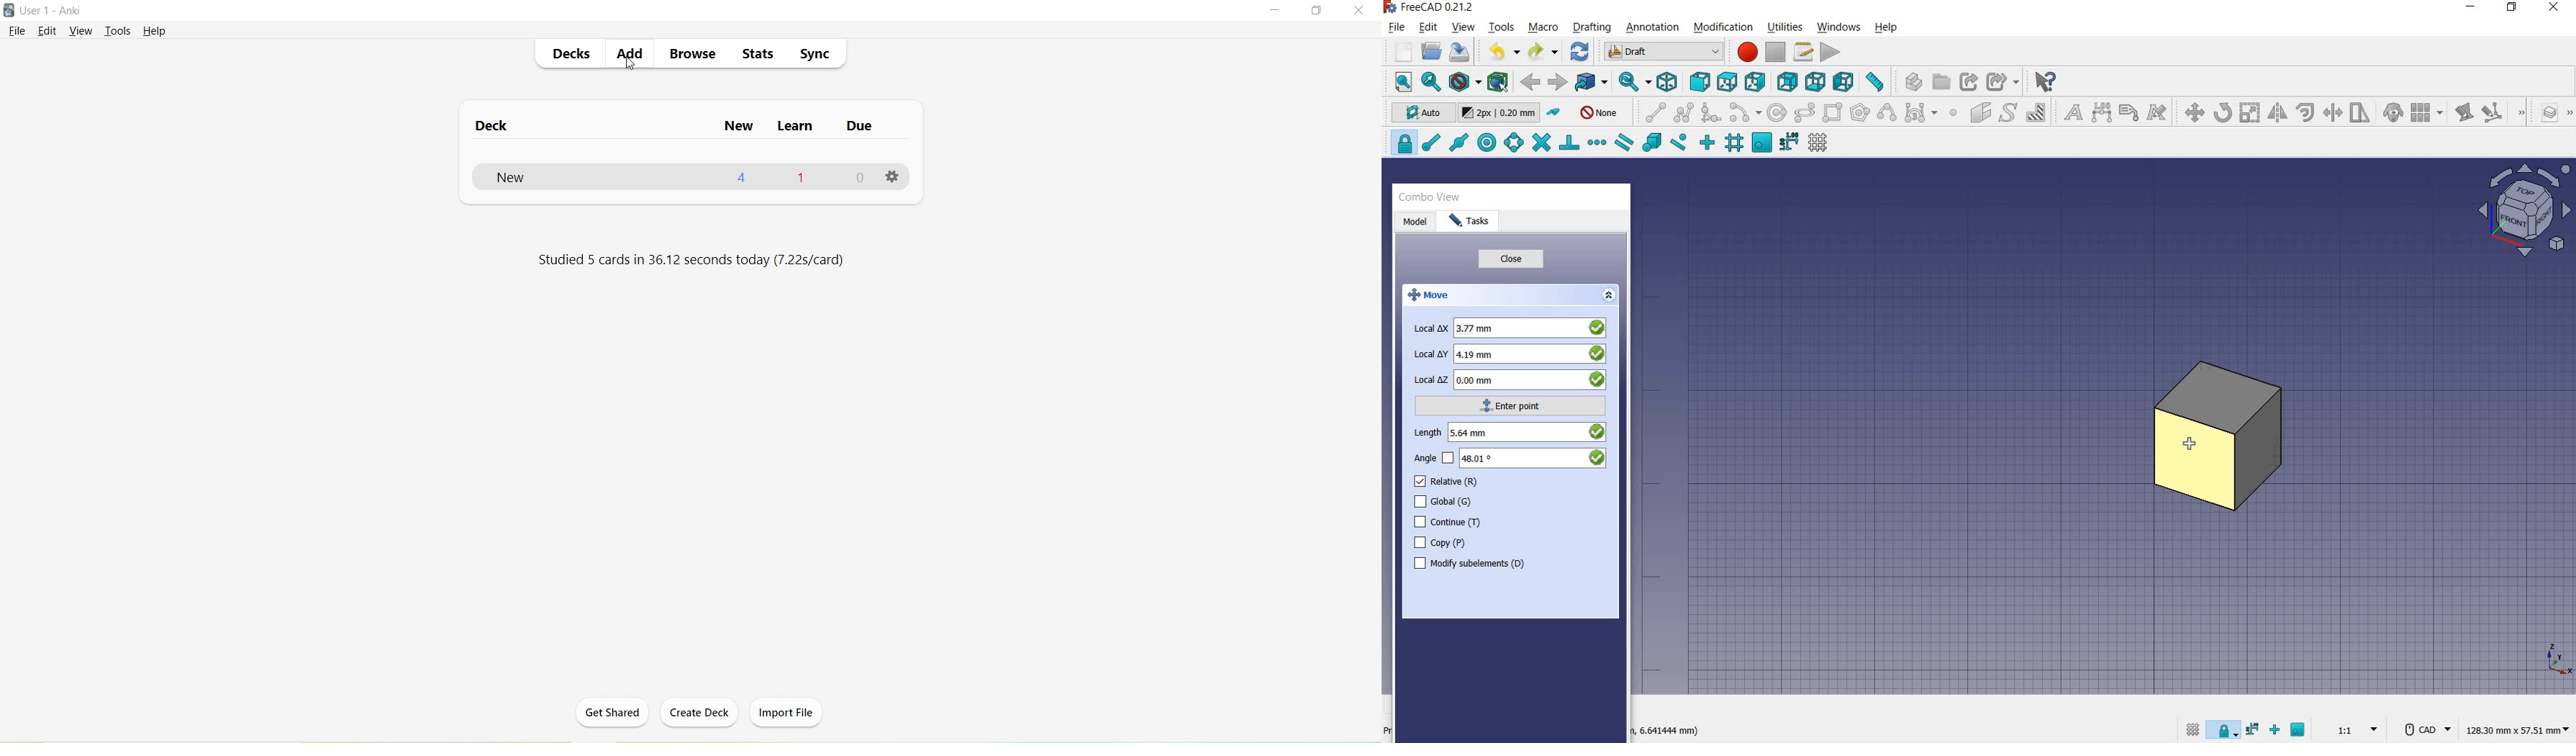 The height and width of the screenshot is (756, 2576). Describe the element at coordinates (2192, 112) in the screenshot. I see `move` at that location.